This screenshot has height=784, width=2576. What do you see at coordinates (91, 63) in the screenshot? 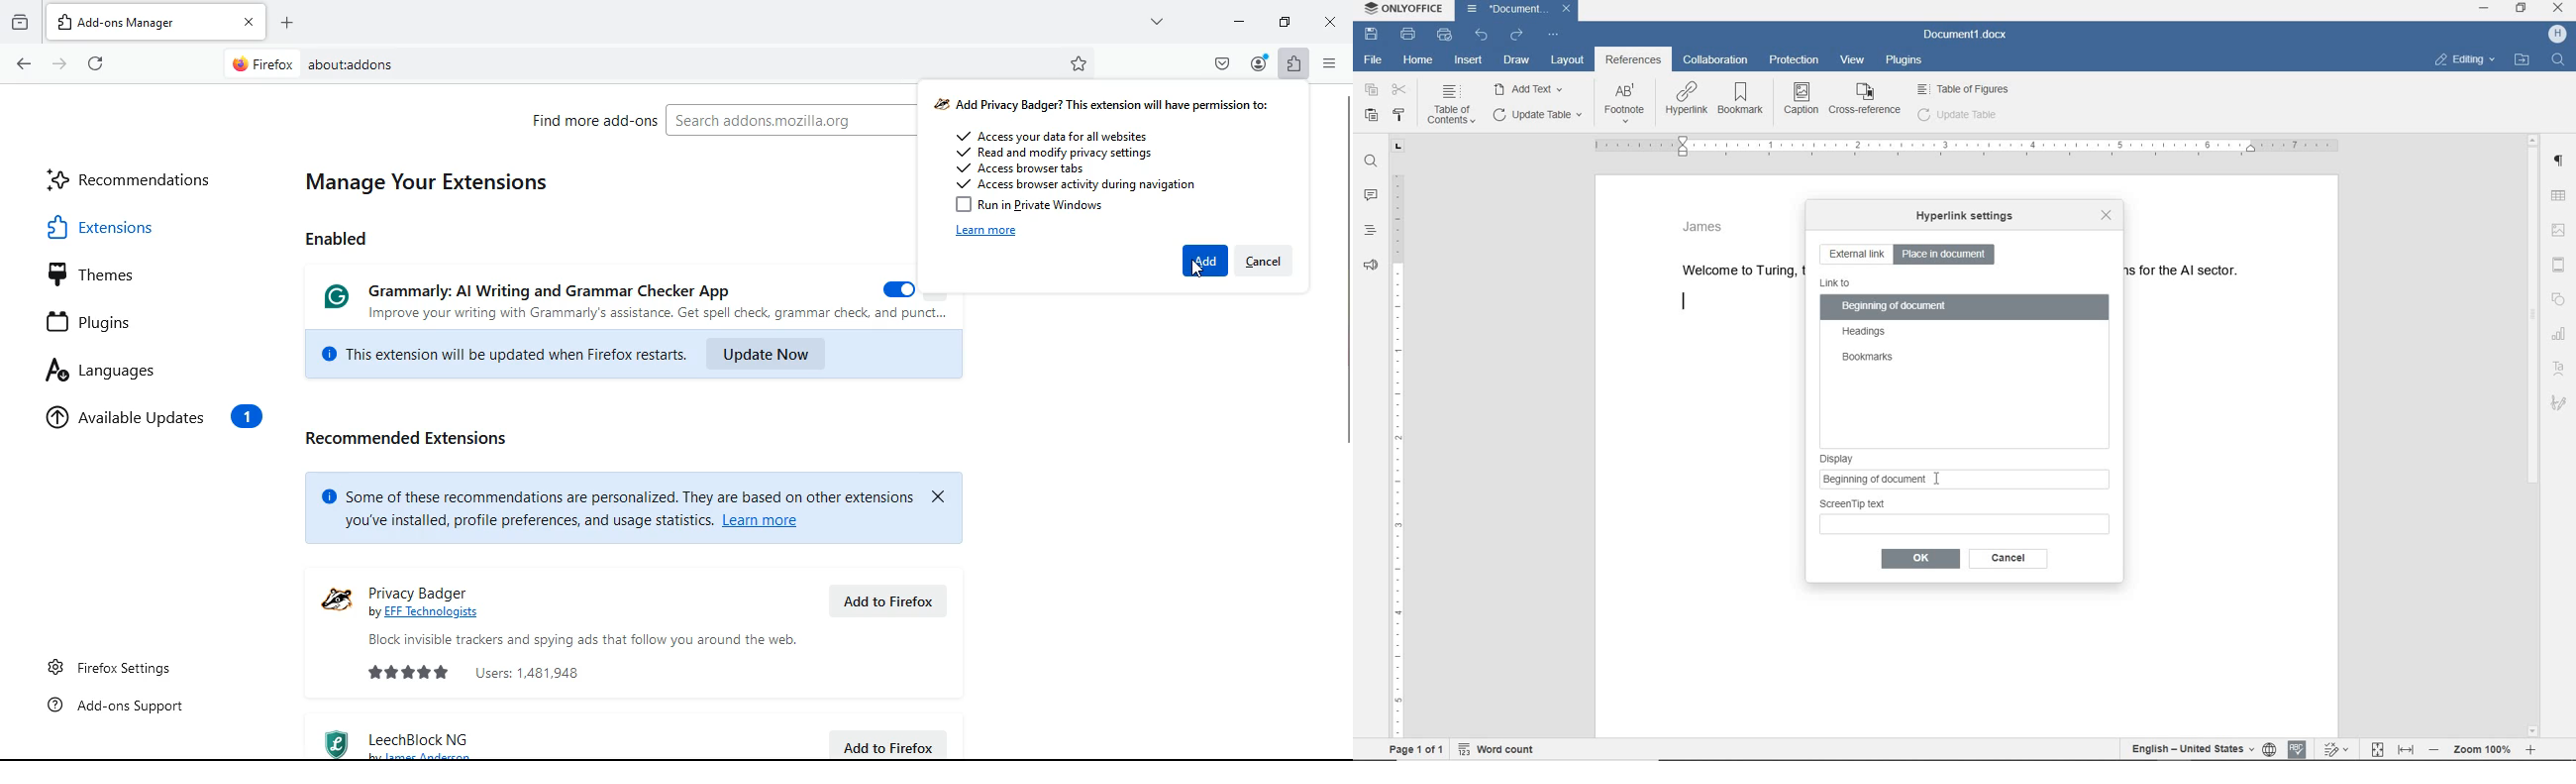
I see `refresh` at bounding box center [91, 63].